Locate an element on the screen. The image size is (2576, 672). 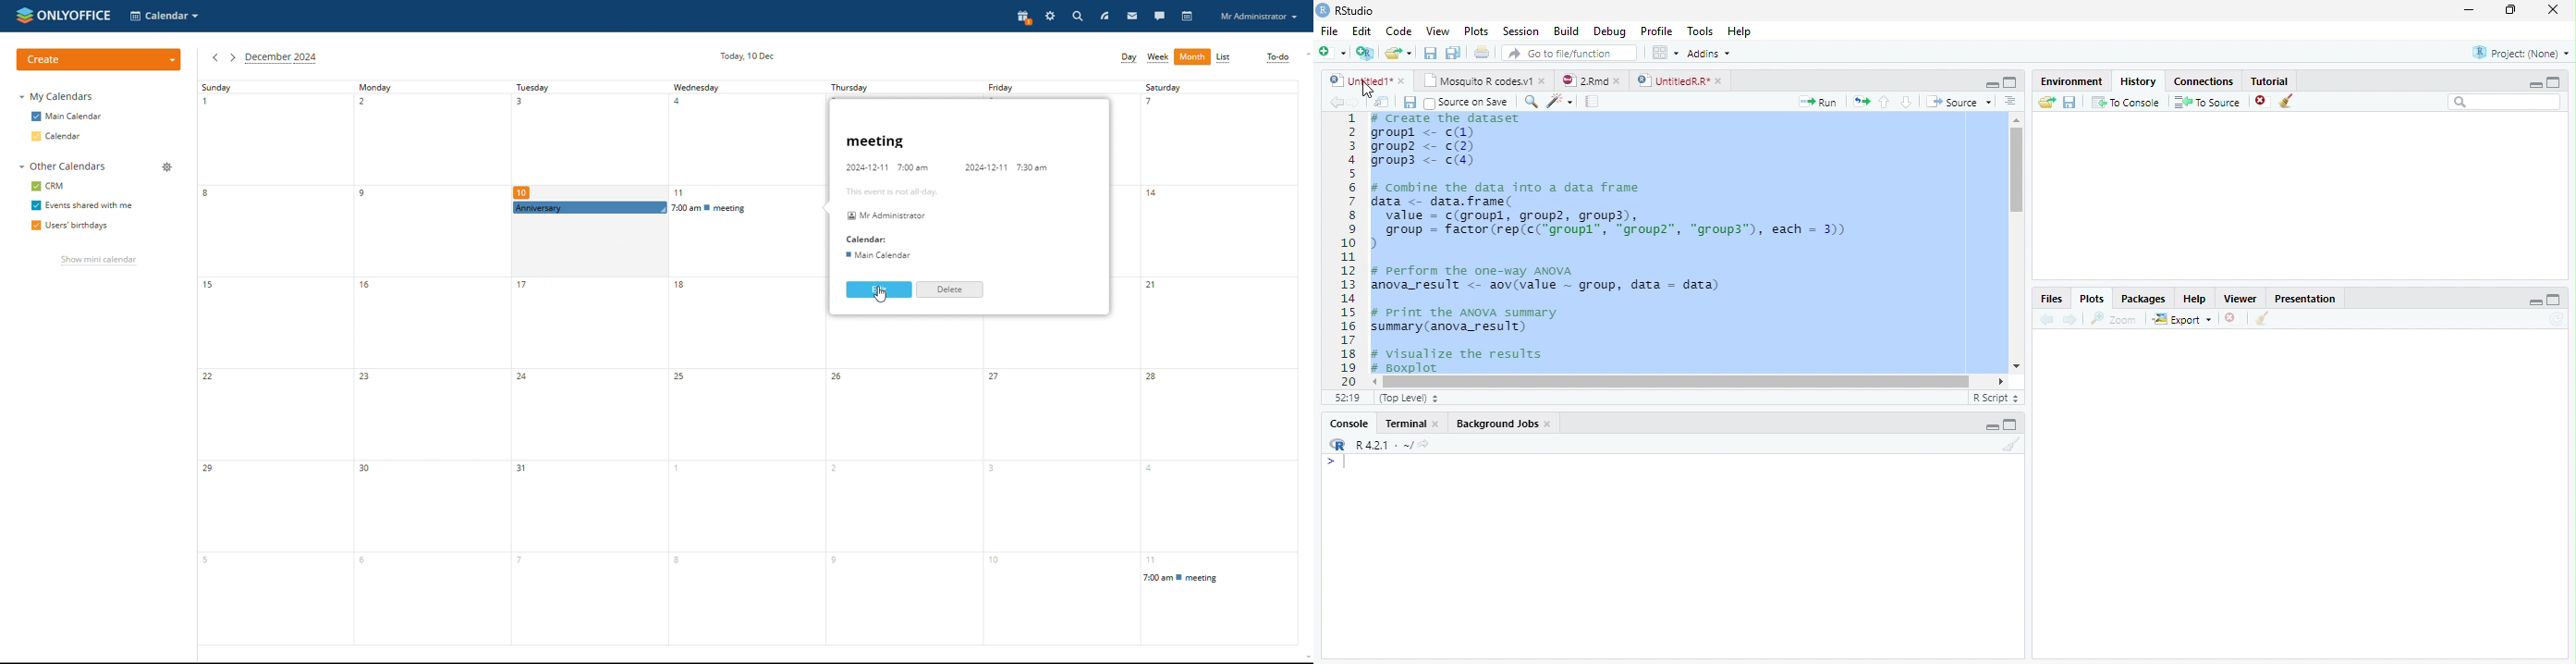
mail is located at coordinates (1132, 16).